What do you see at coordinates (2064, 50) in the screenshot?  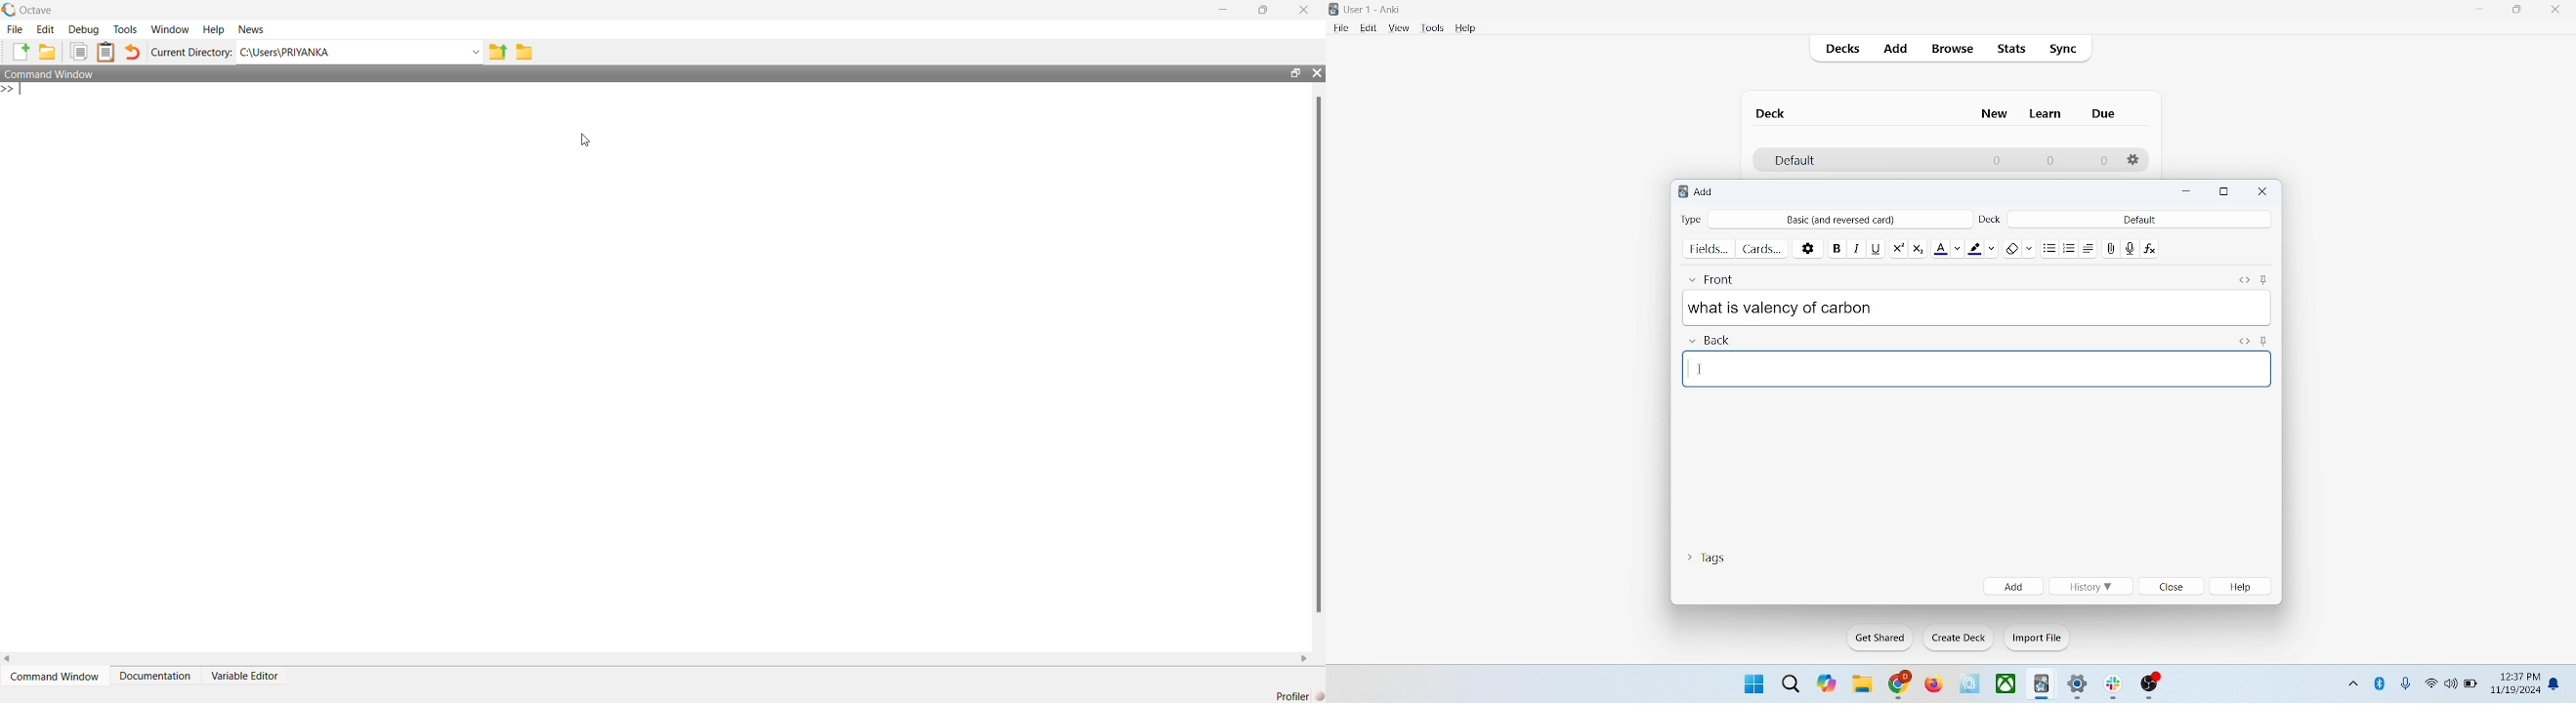 I see `sync` at bounding box center [2064, 50].